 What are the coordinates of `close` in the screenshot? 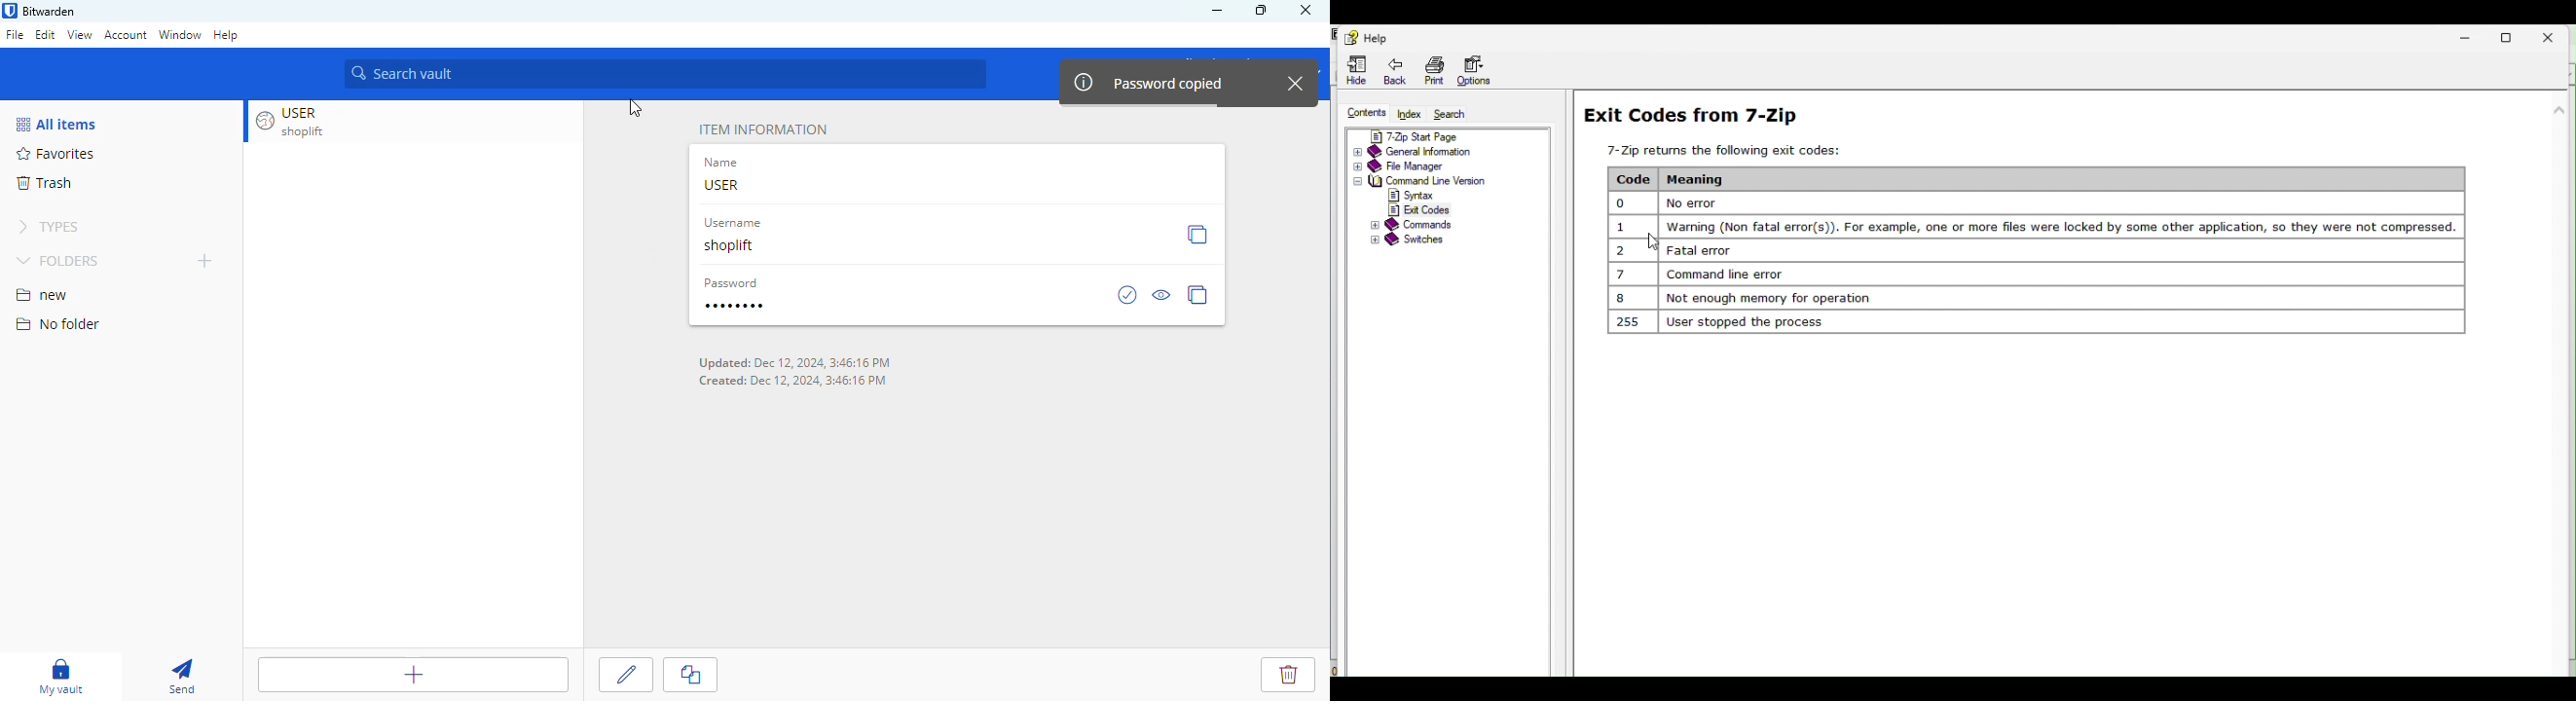 It's located at (1296, 82).